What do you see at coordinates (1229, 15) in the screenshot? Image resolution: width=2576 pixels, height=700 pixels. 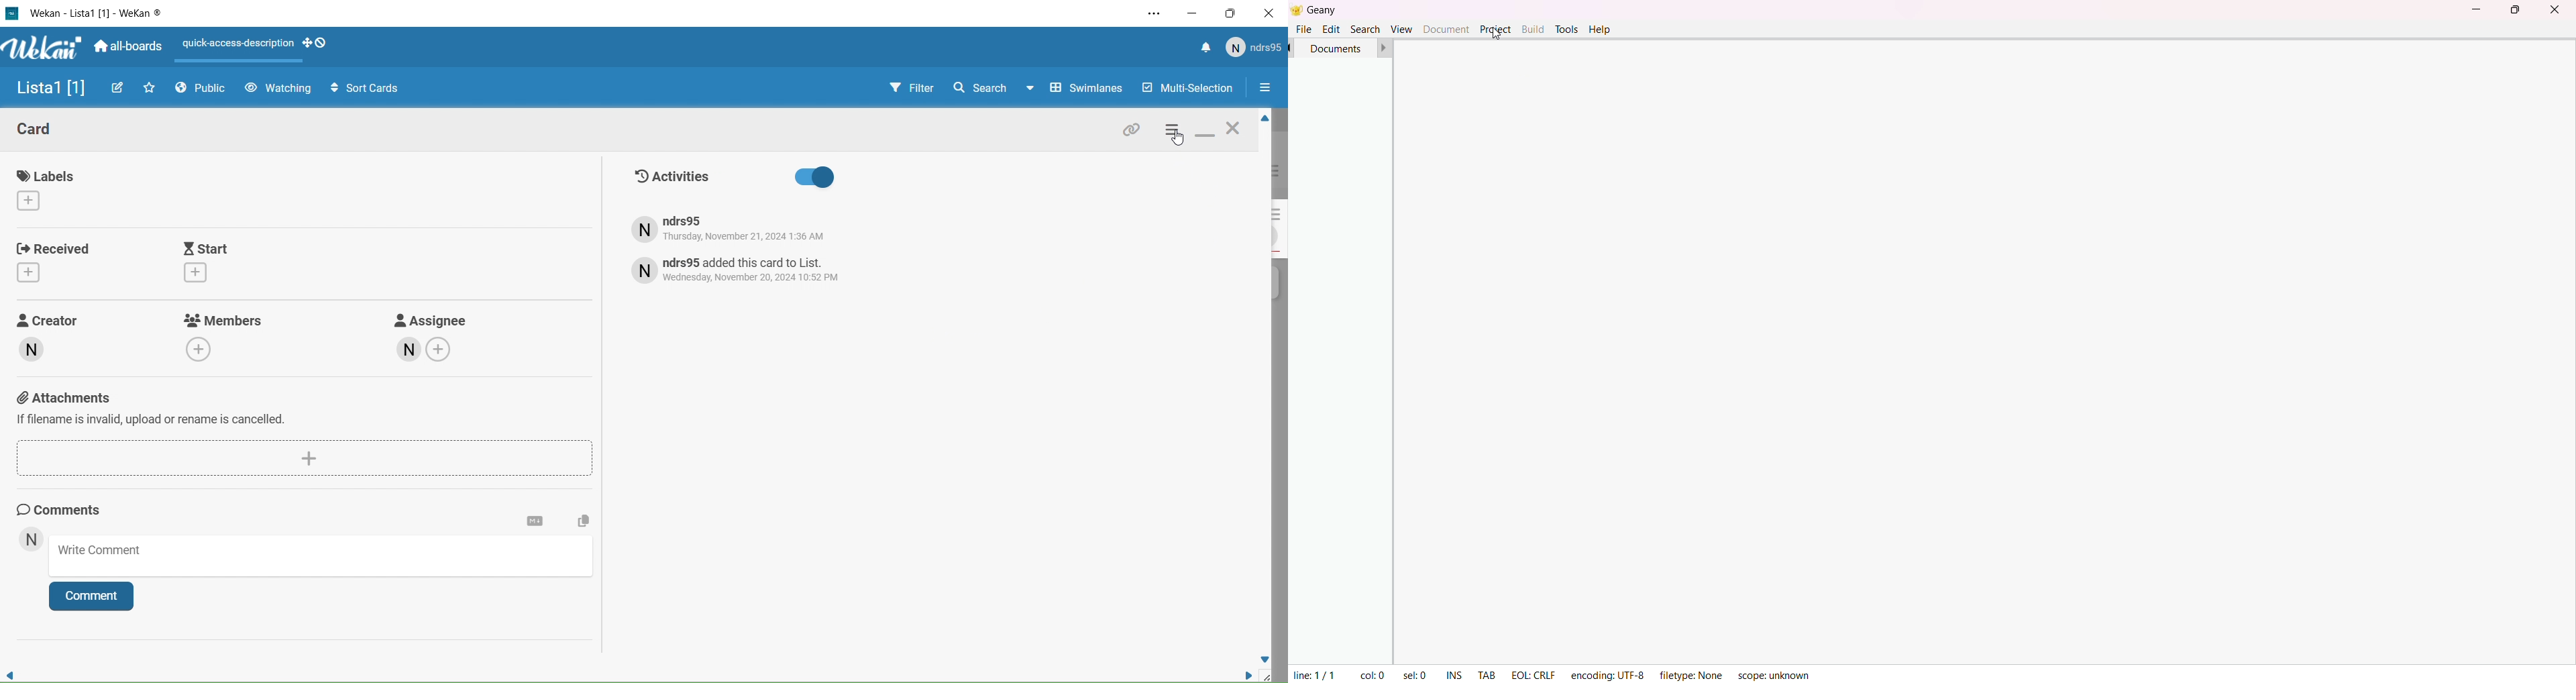 I see `Box` at bounding box center [1229, 15].